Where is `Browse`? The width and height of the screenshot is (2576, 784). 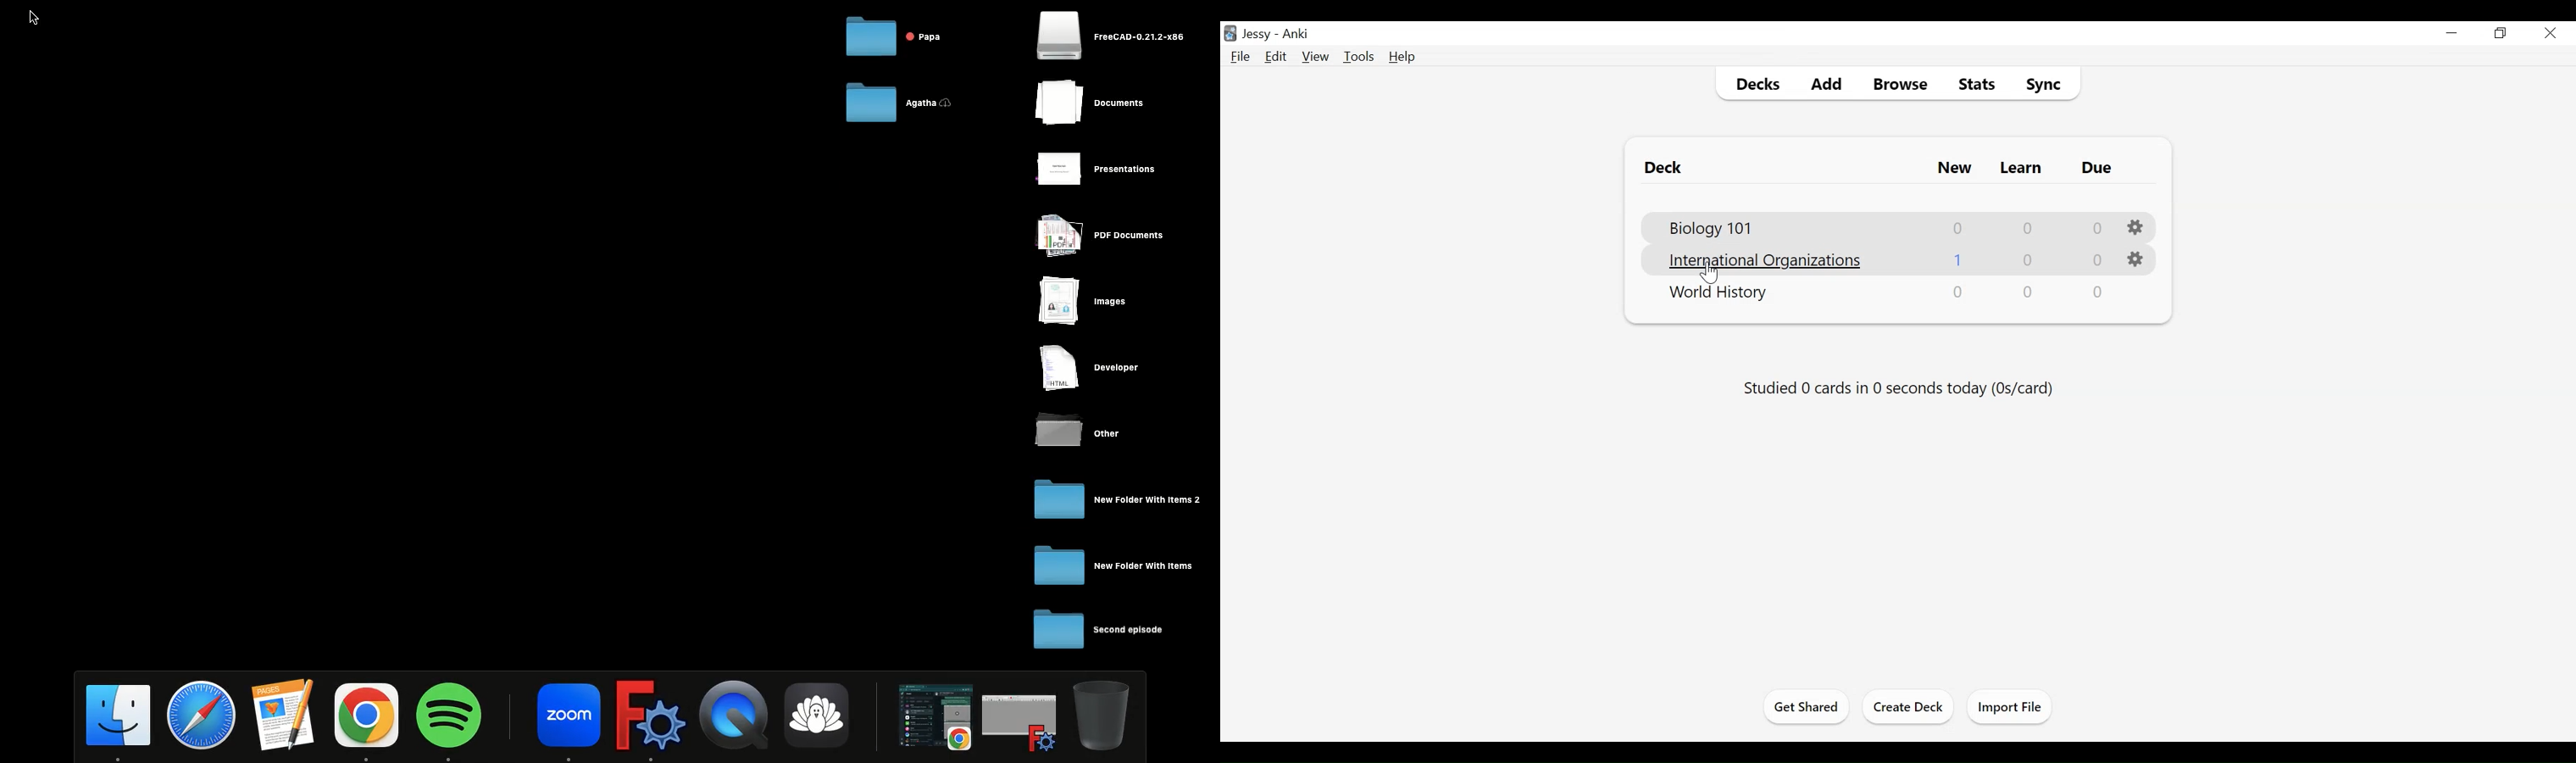
Browse is located at coordinates (1901, 85).